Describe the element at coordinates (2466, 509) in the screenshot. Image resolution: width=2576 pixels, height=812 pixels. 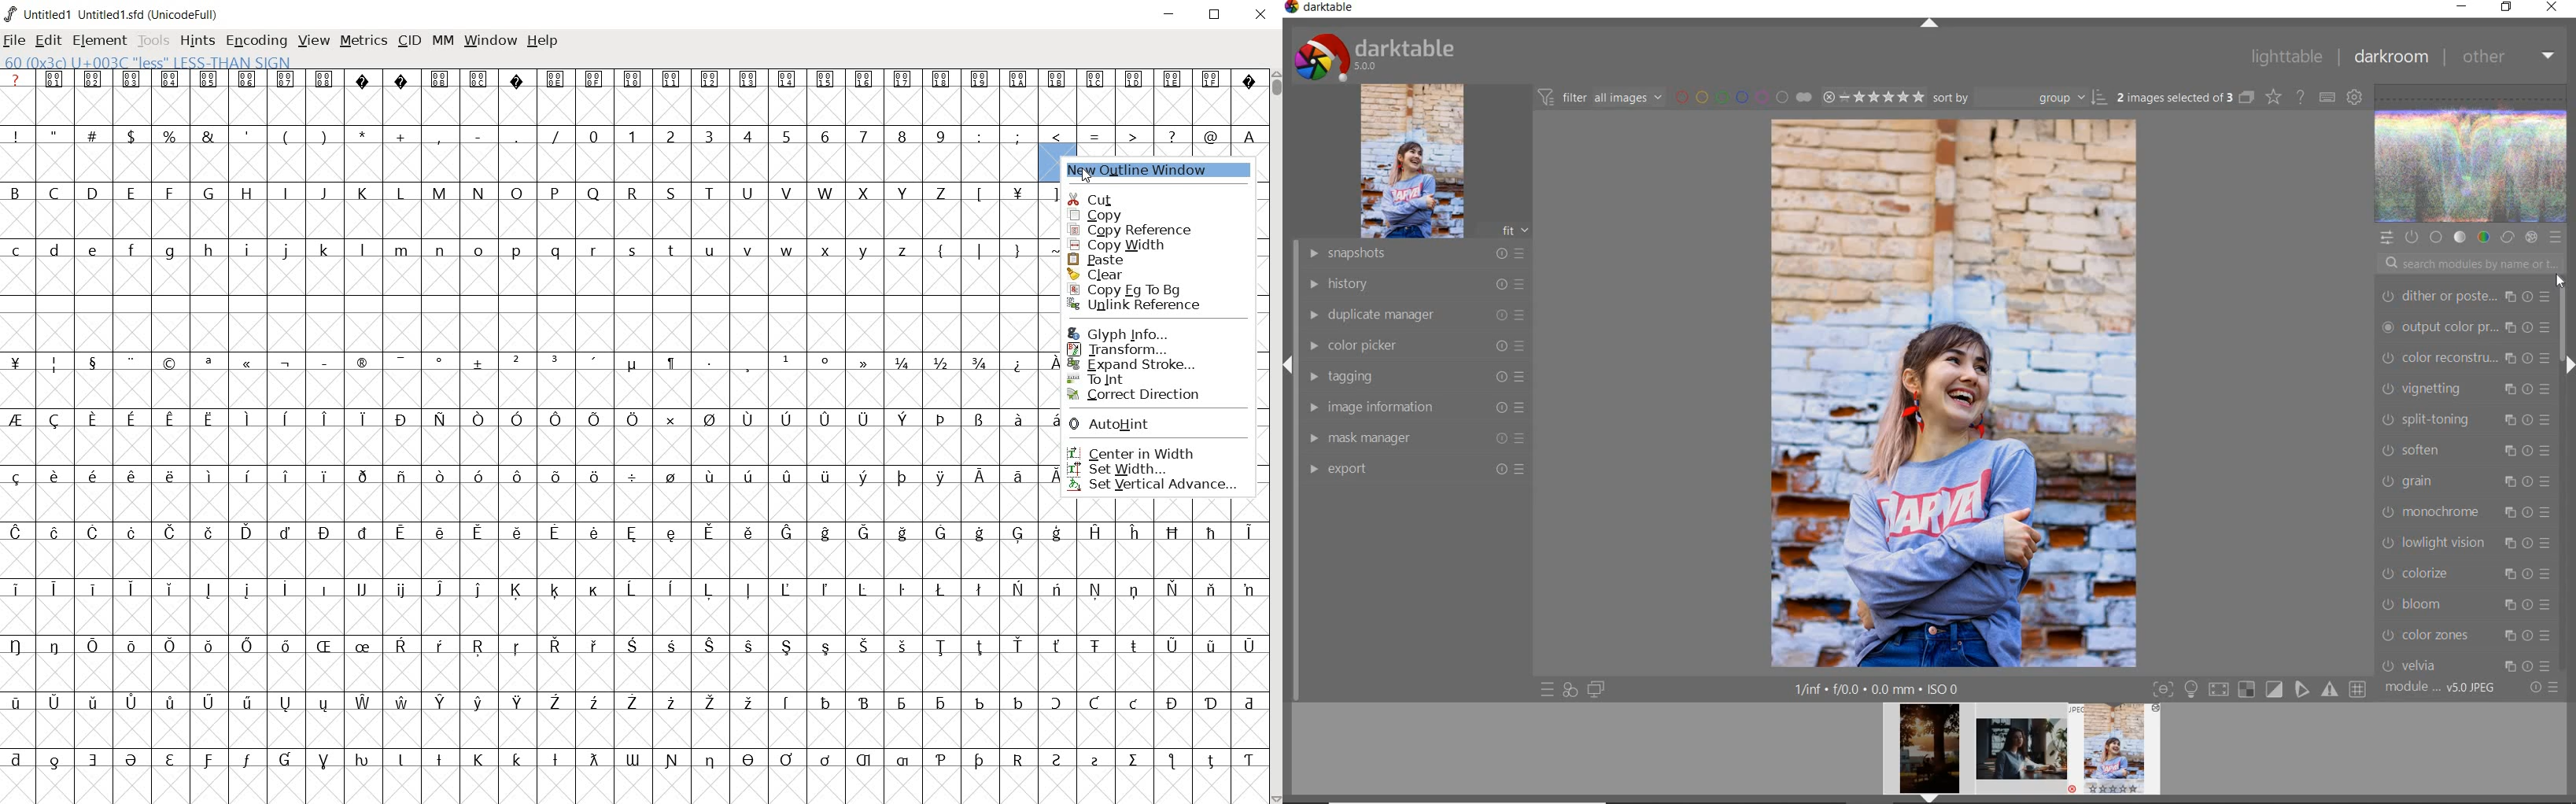
I see `enlarge canvas` at that location.